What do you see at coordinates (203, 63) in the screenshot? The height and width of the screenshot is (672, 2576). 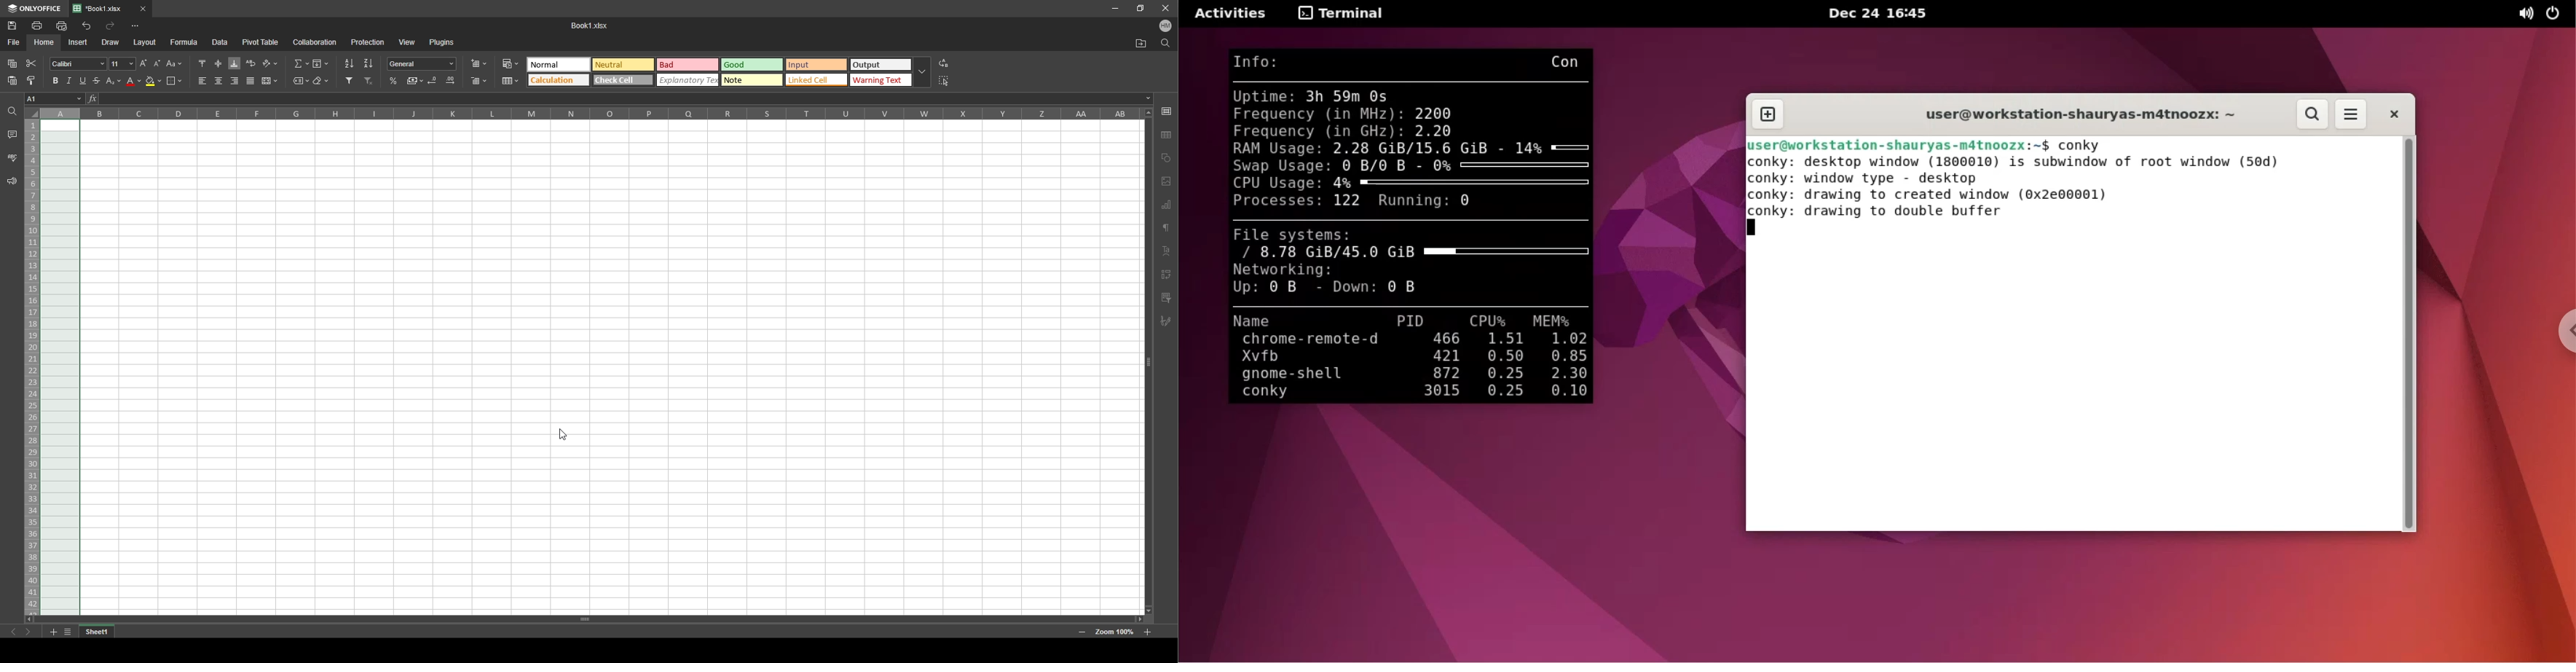 I see `align top` at bounding box center [203, 63].